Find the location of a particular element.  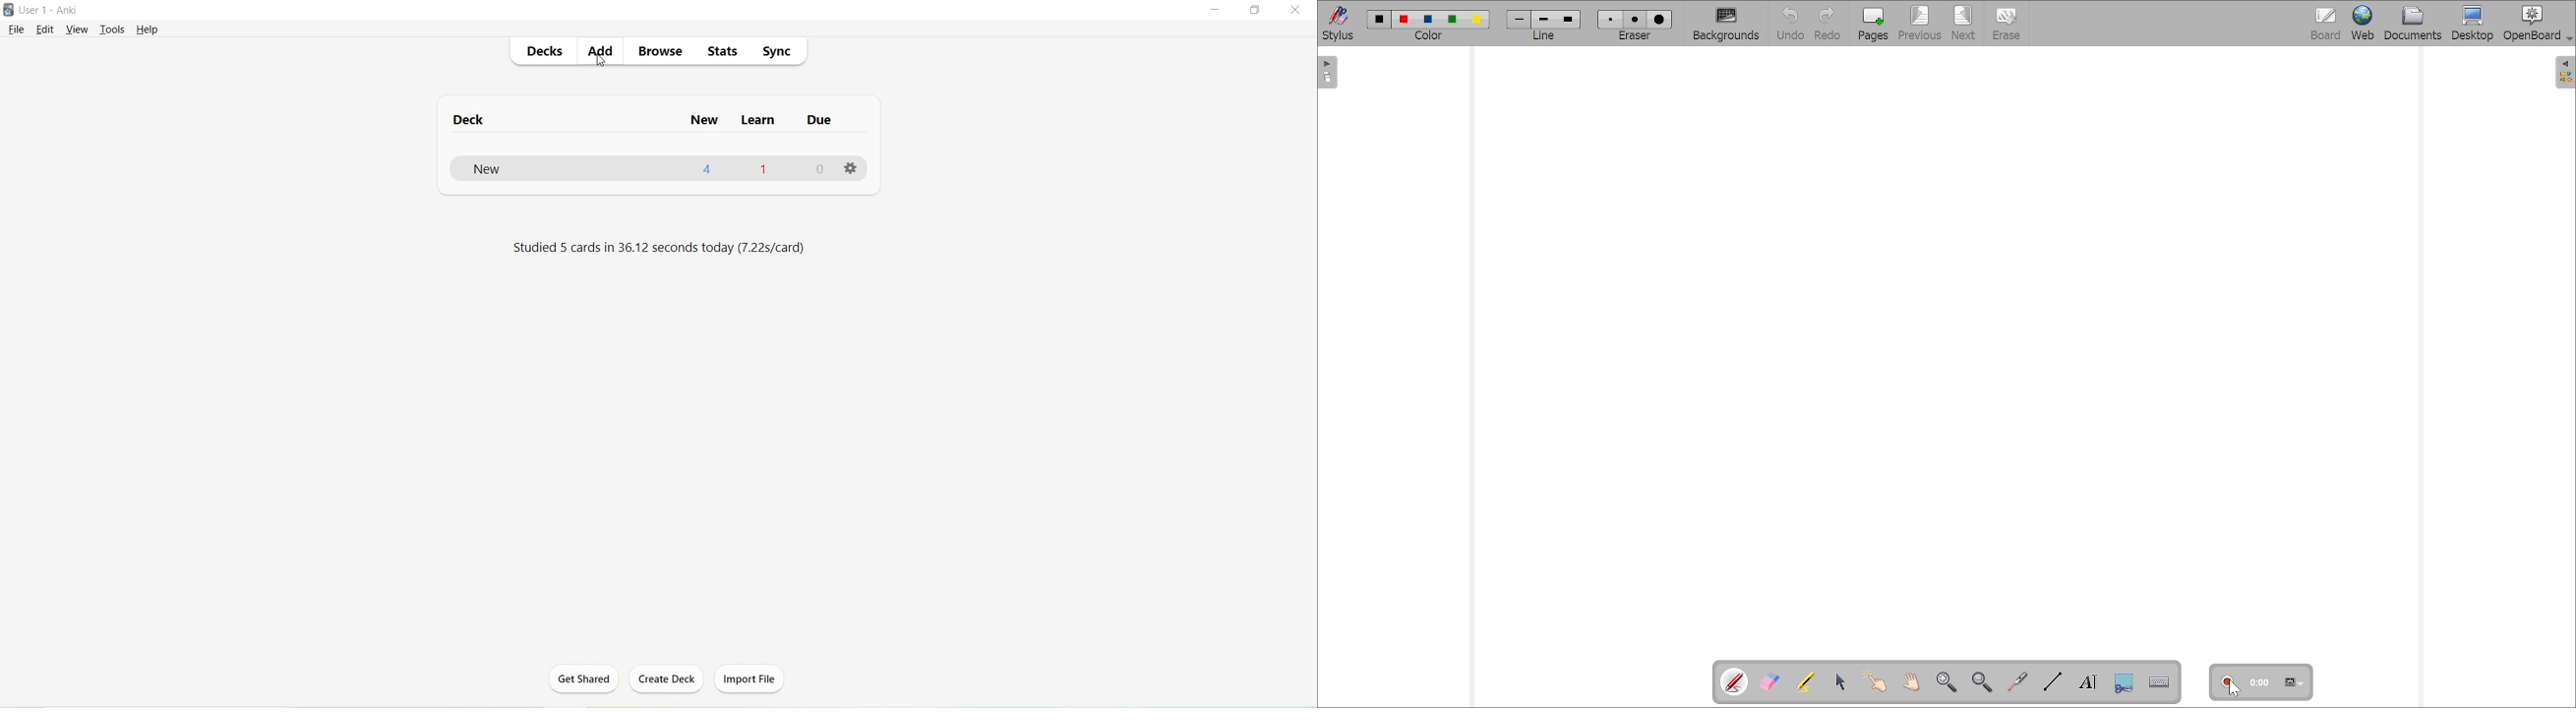

View is located at coordinates (78, 31).